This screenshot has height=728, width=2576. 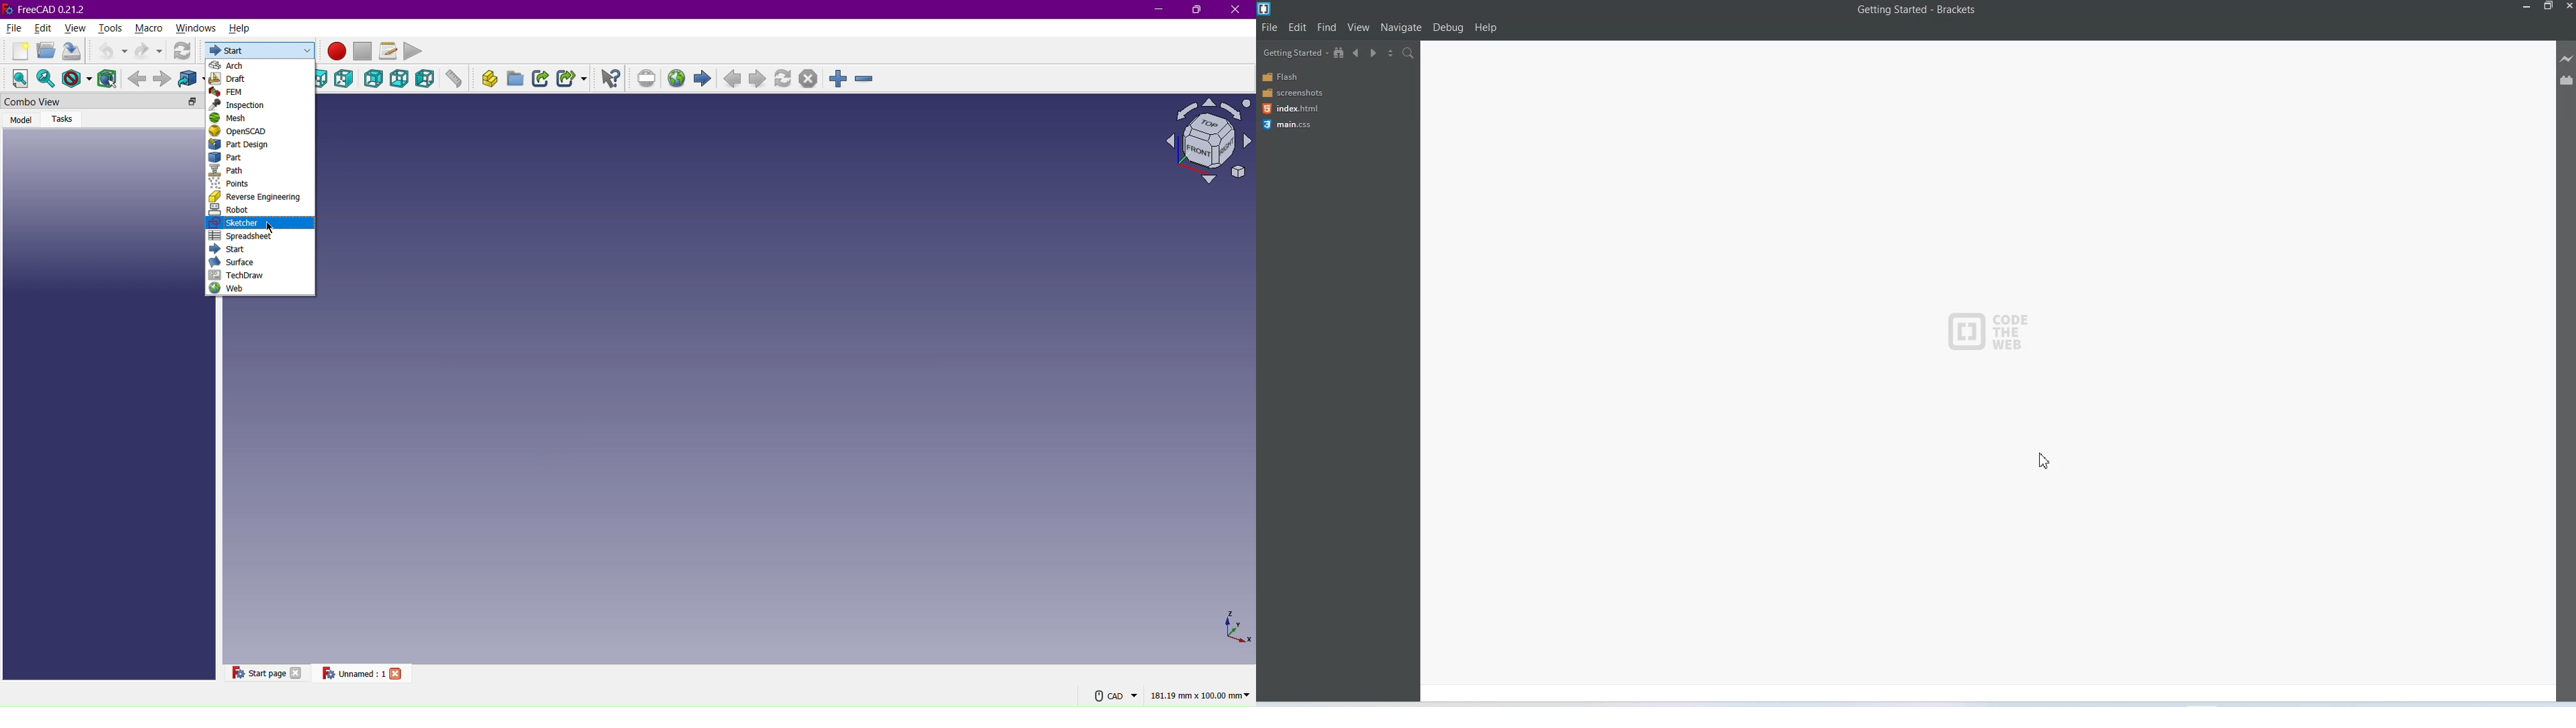 What do you see at coordinates (109, 26) in the screenshot?
I see `Tools` at bounding box center [109, 26].